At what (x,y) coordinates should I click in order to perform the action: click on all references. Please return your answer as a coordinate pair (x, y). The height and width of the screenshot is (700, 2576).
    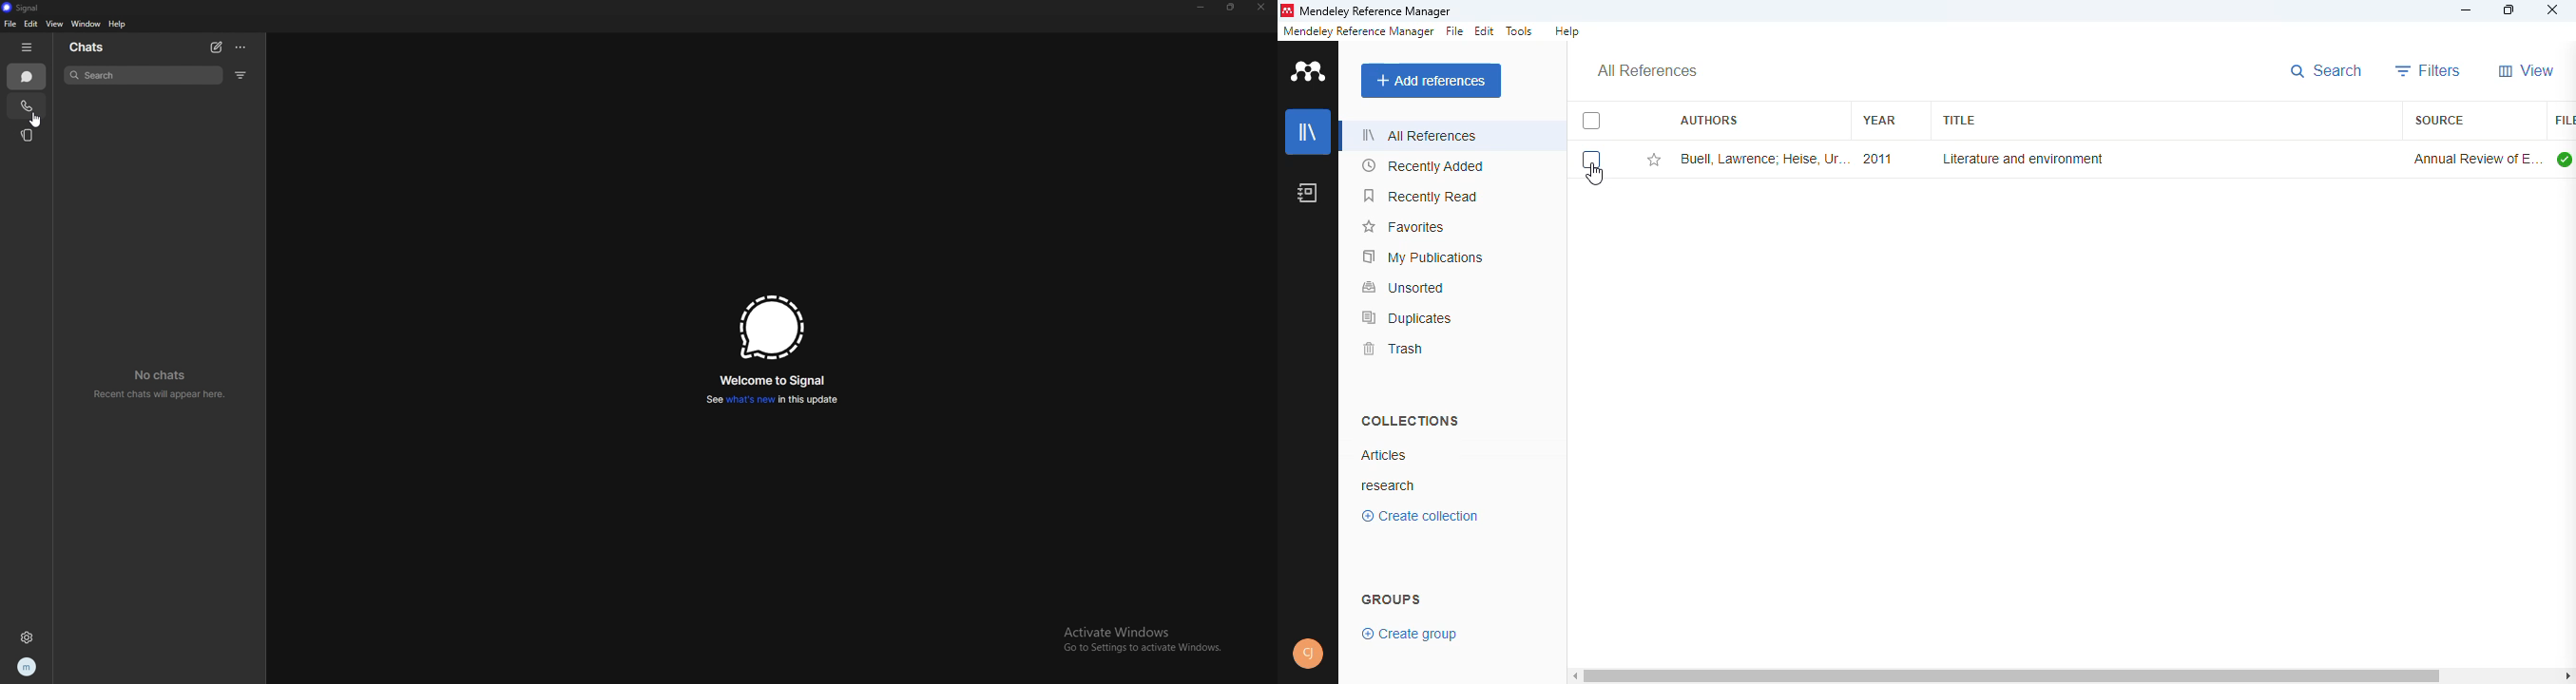
    Looking at the image, I should click on (1646, 71).